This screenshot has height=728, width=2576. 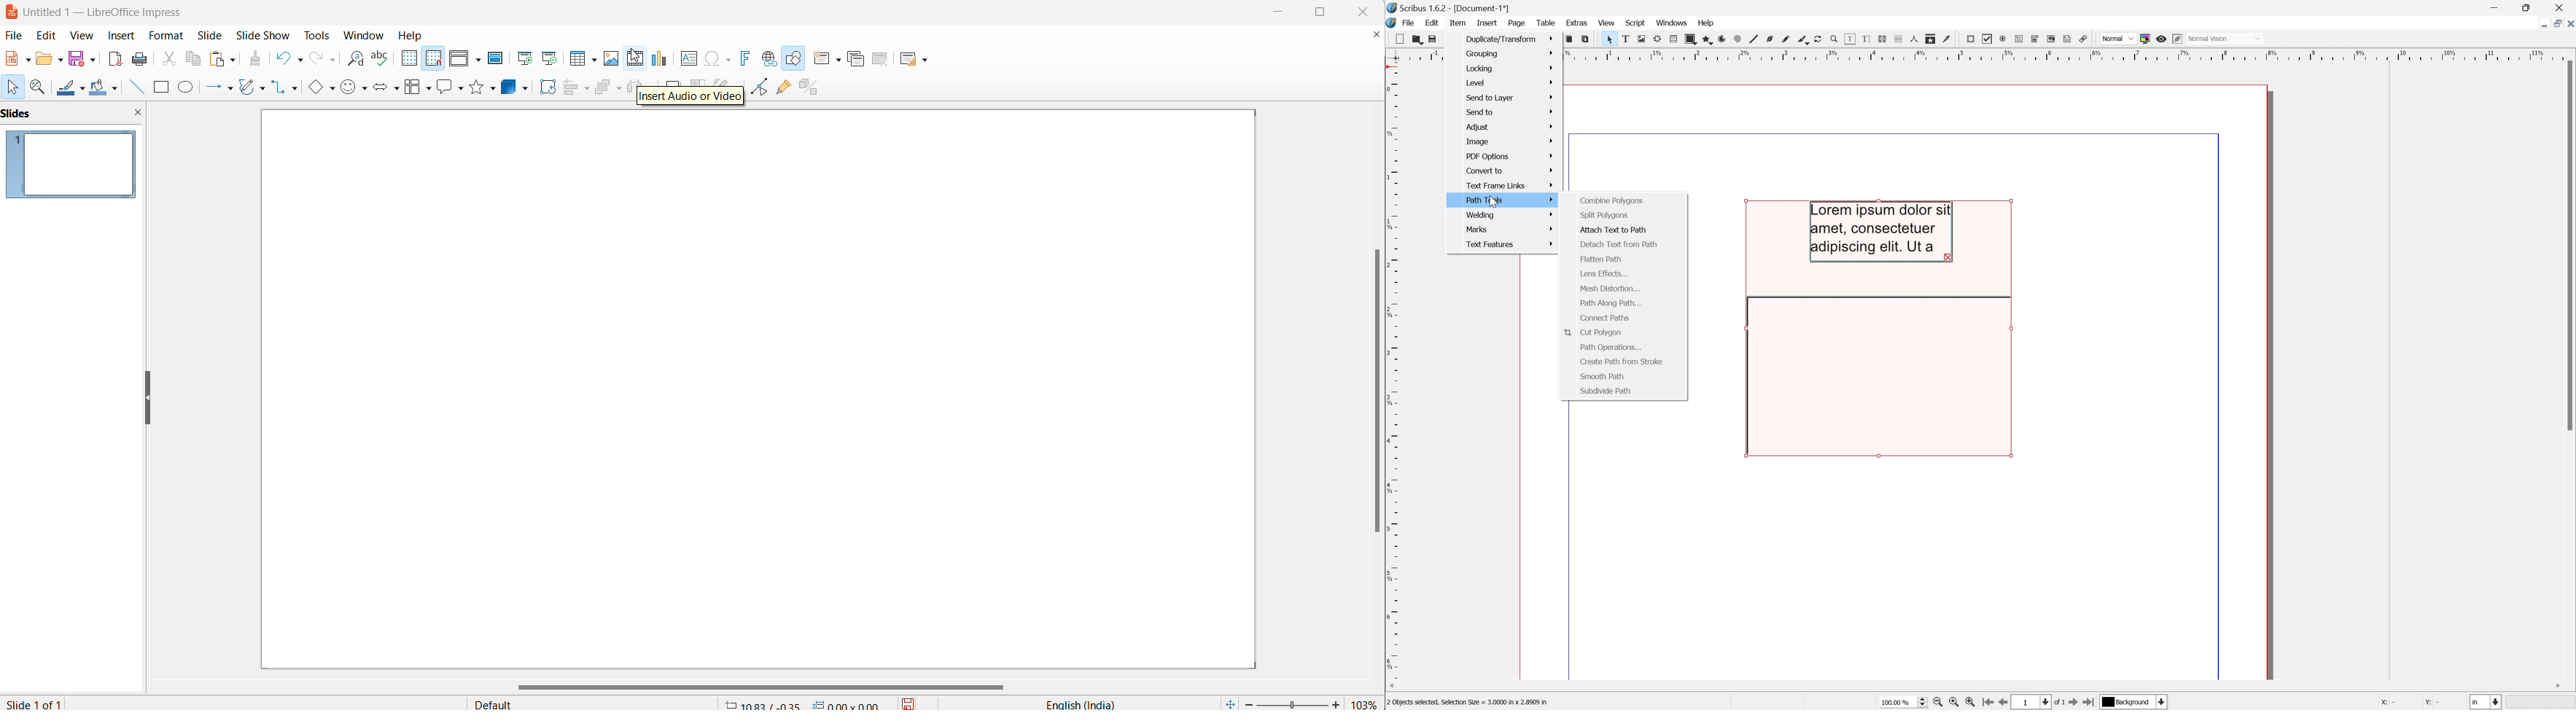 I want to click on symbol shapes options, so click(x=364, y=89).